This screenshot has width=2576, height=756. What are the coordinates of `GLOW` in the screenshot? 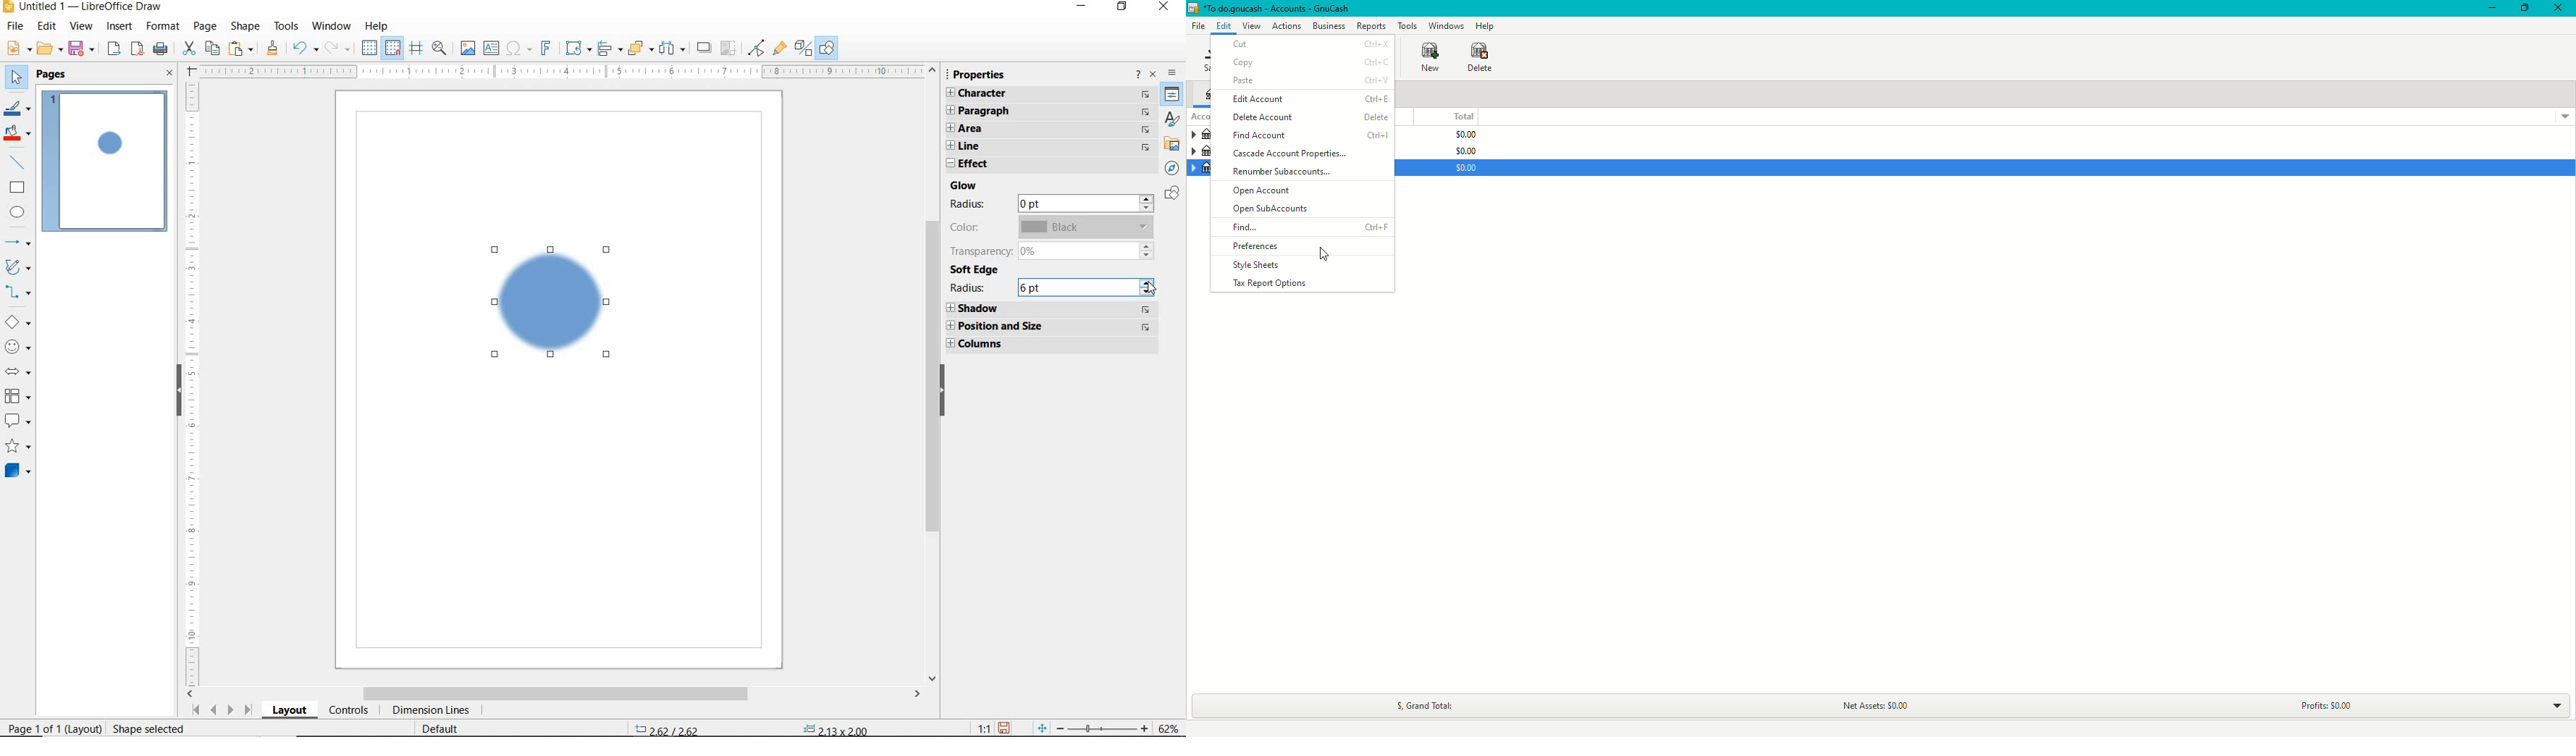 It's located at (962, 185).